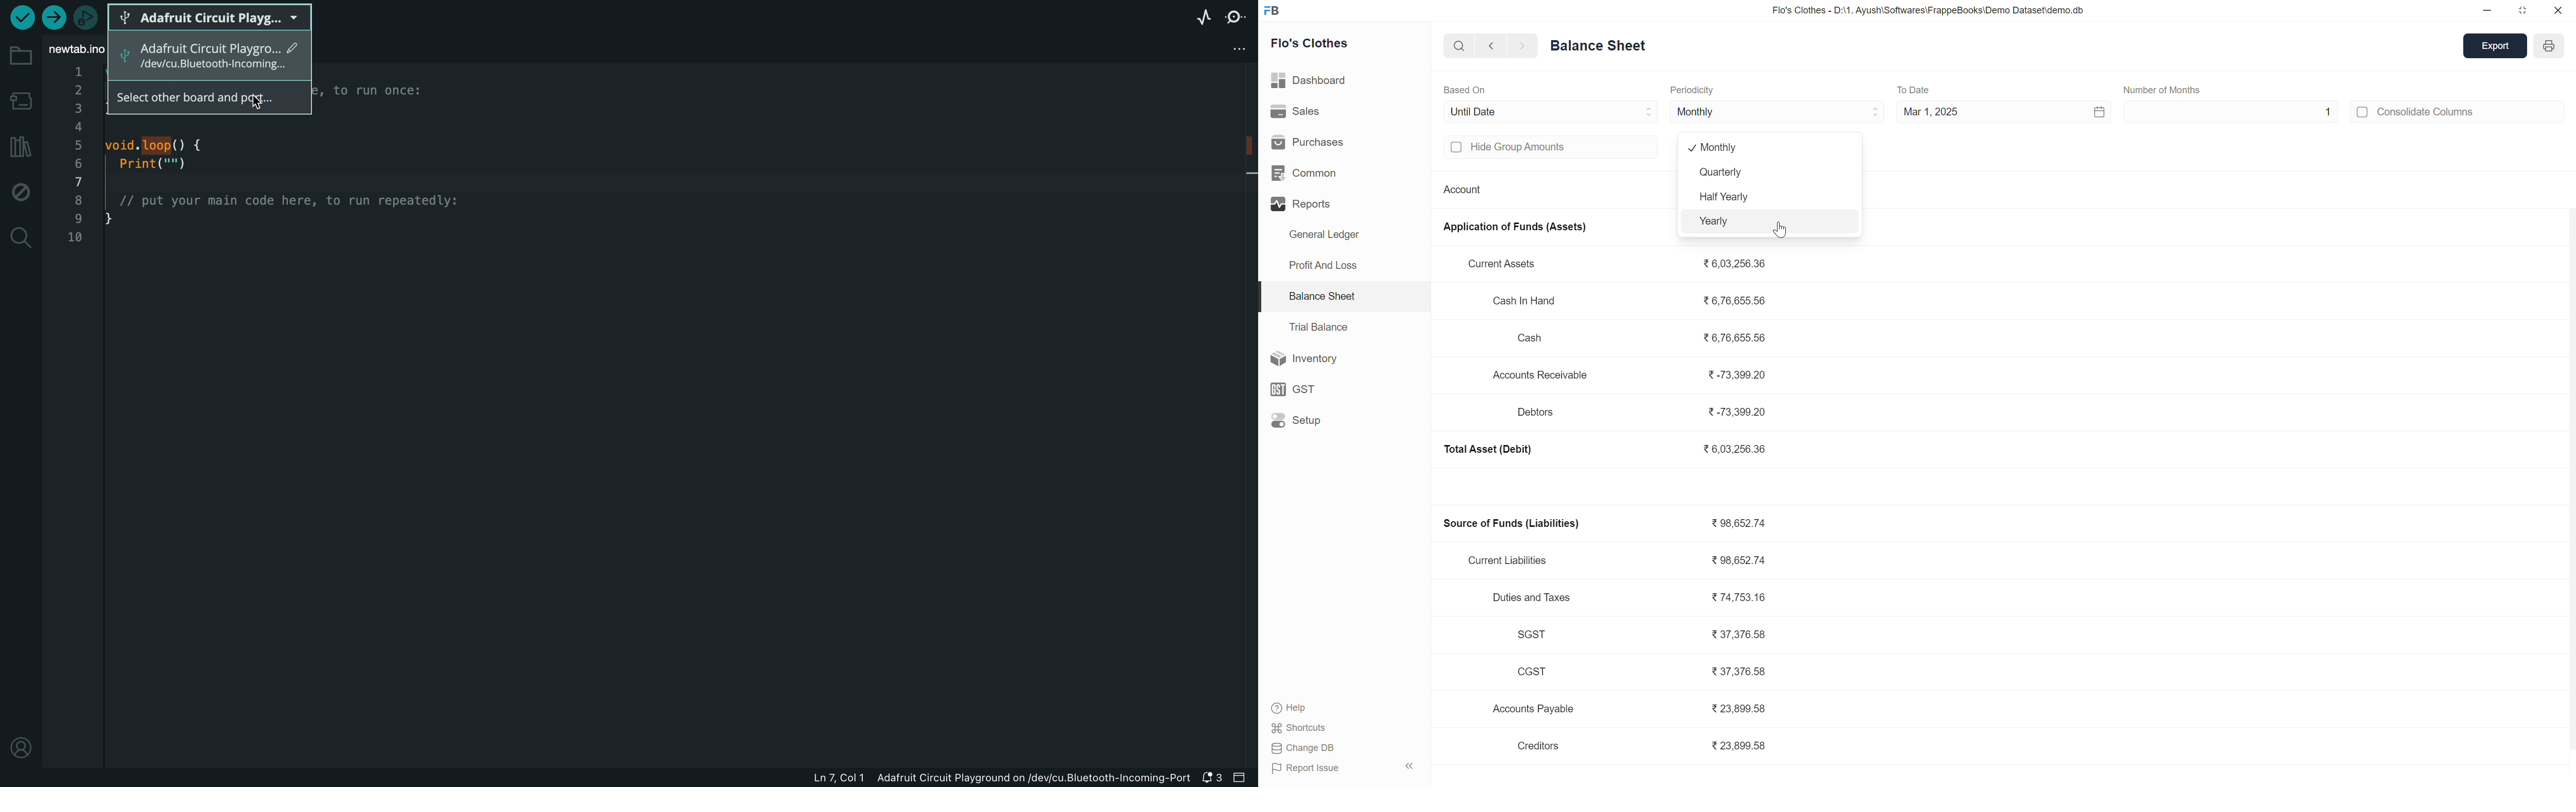 The width and height of the screenshot is (2576, 812). What do you see at coordinates (1745, 449) in the screenshot?
I see `6,03,256.36` at bounding box center [1745, 449].